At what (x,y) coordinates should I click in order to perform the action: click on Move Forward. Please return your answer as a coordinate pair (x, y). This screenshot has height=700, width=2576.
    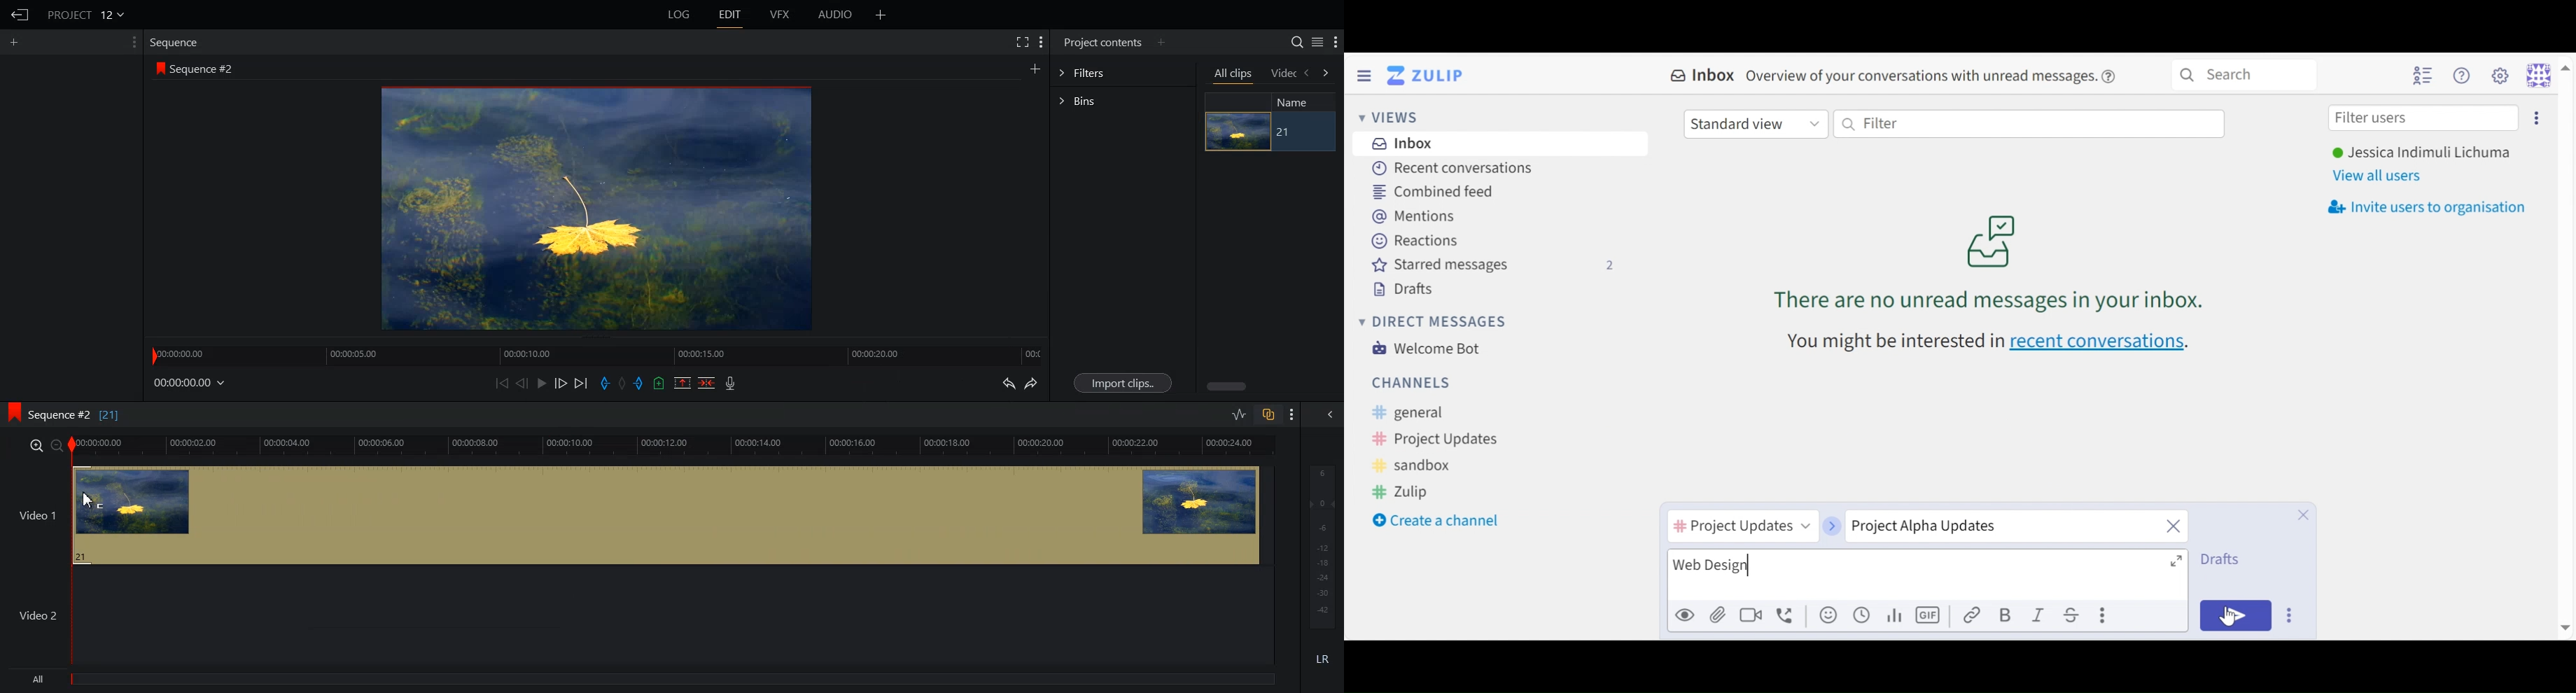
    Looking at the image, I should click on (581, 383).